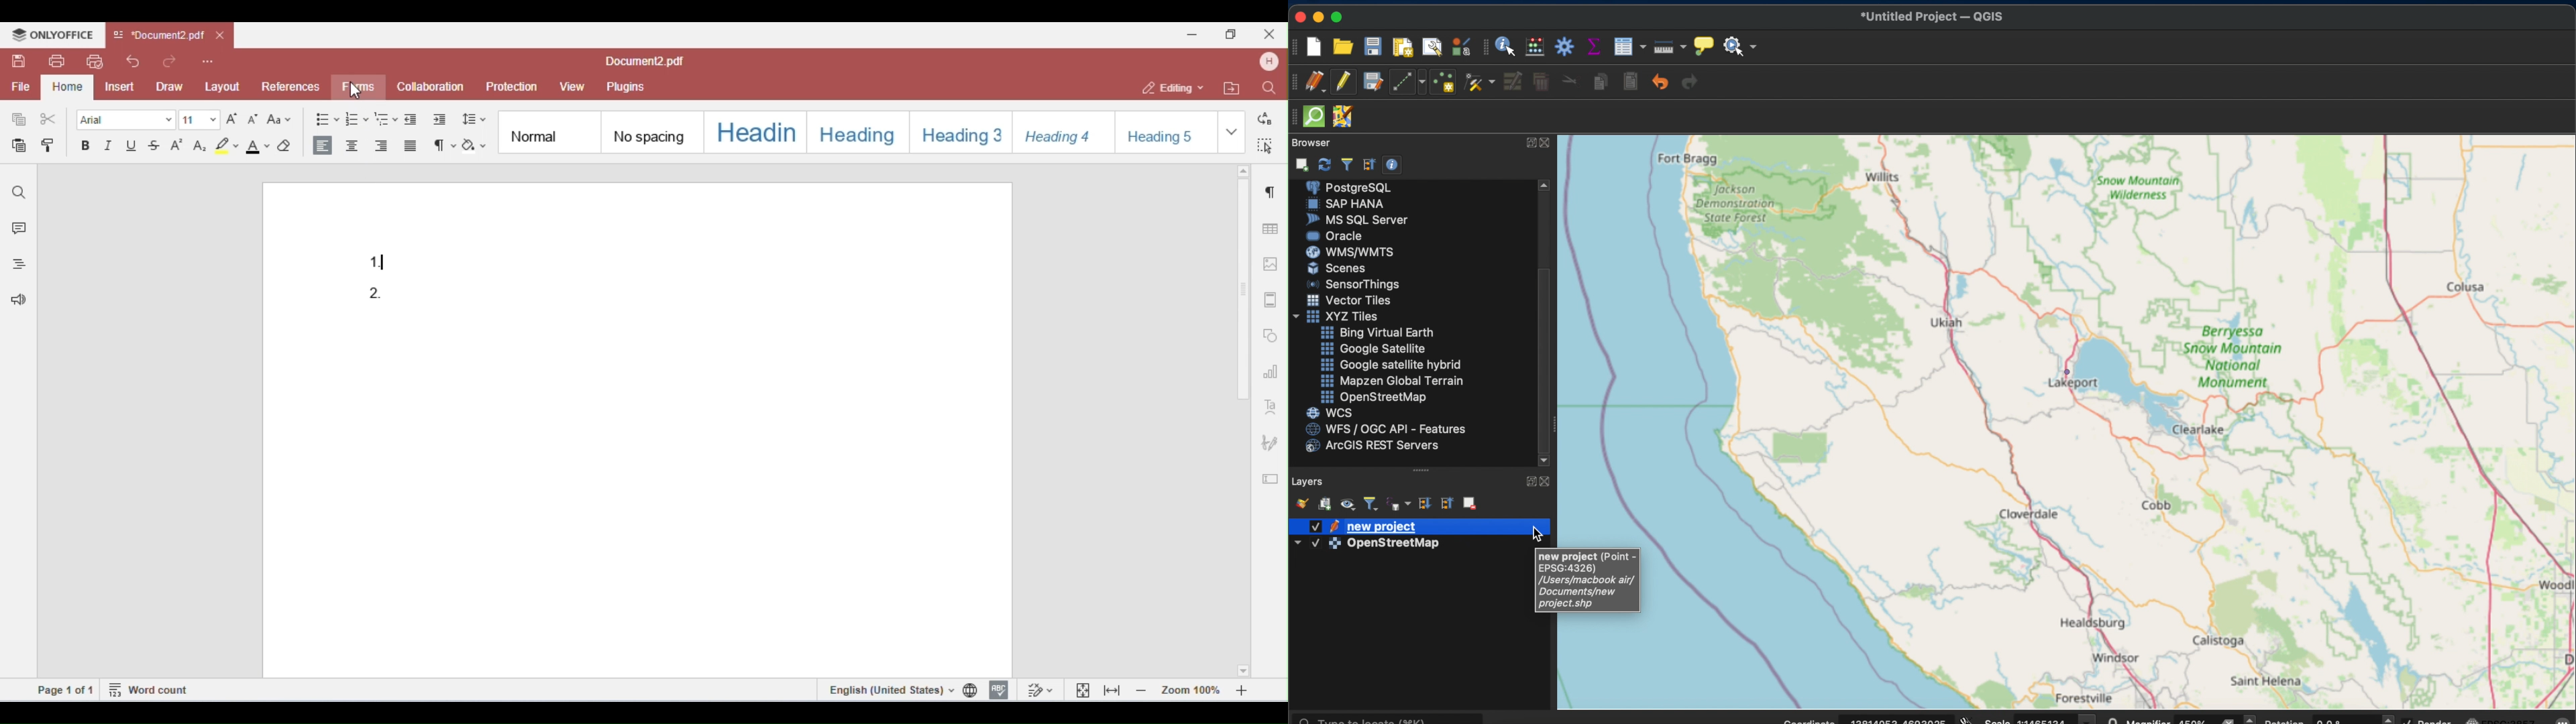 The width and height of the screenshot is (2576, 728). What do you see at coordinates (1424, 471) in the screenshot?
I see `drag handle` at bounding box center [1424, 471].